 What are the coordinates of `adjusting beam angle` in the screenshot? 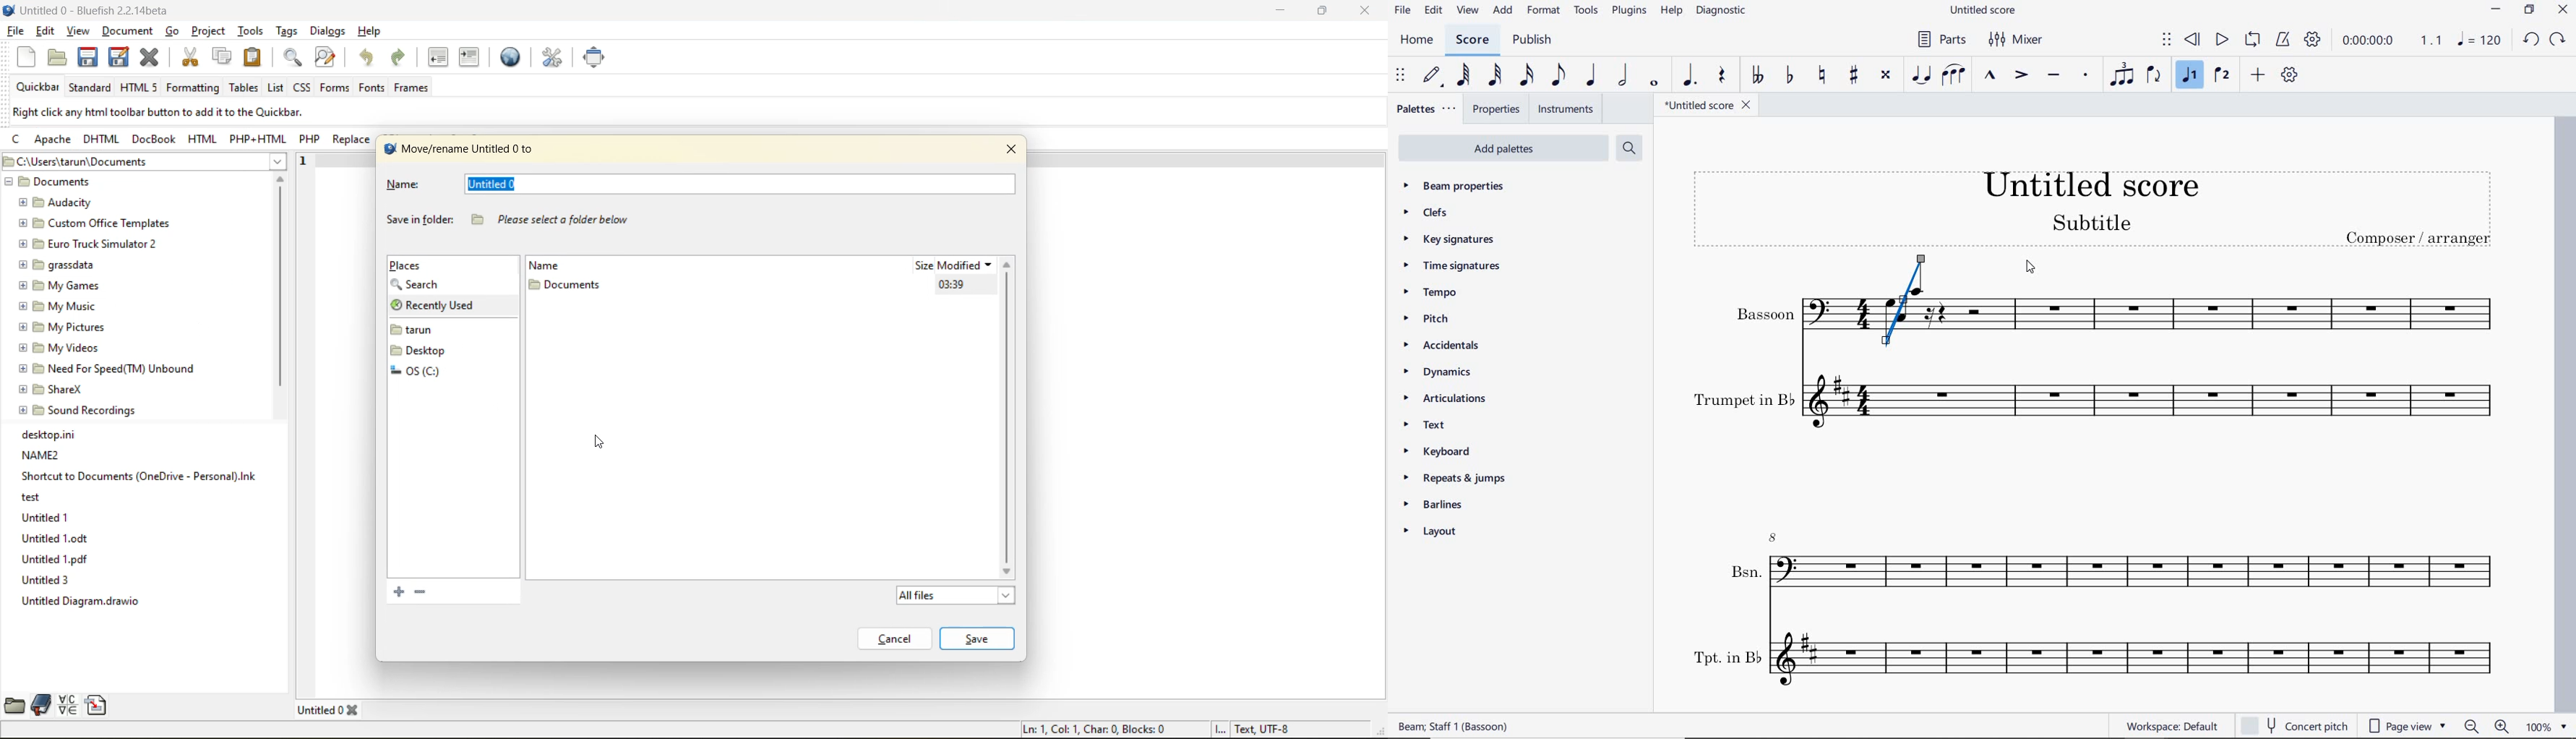 It's located at (1909, 305).